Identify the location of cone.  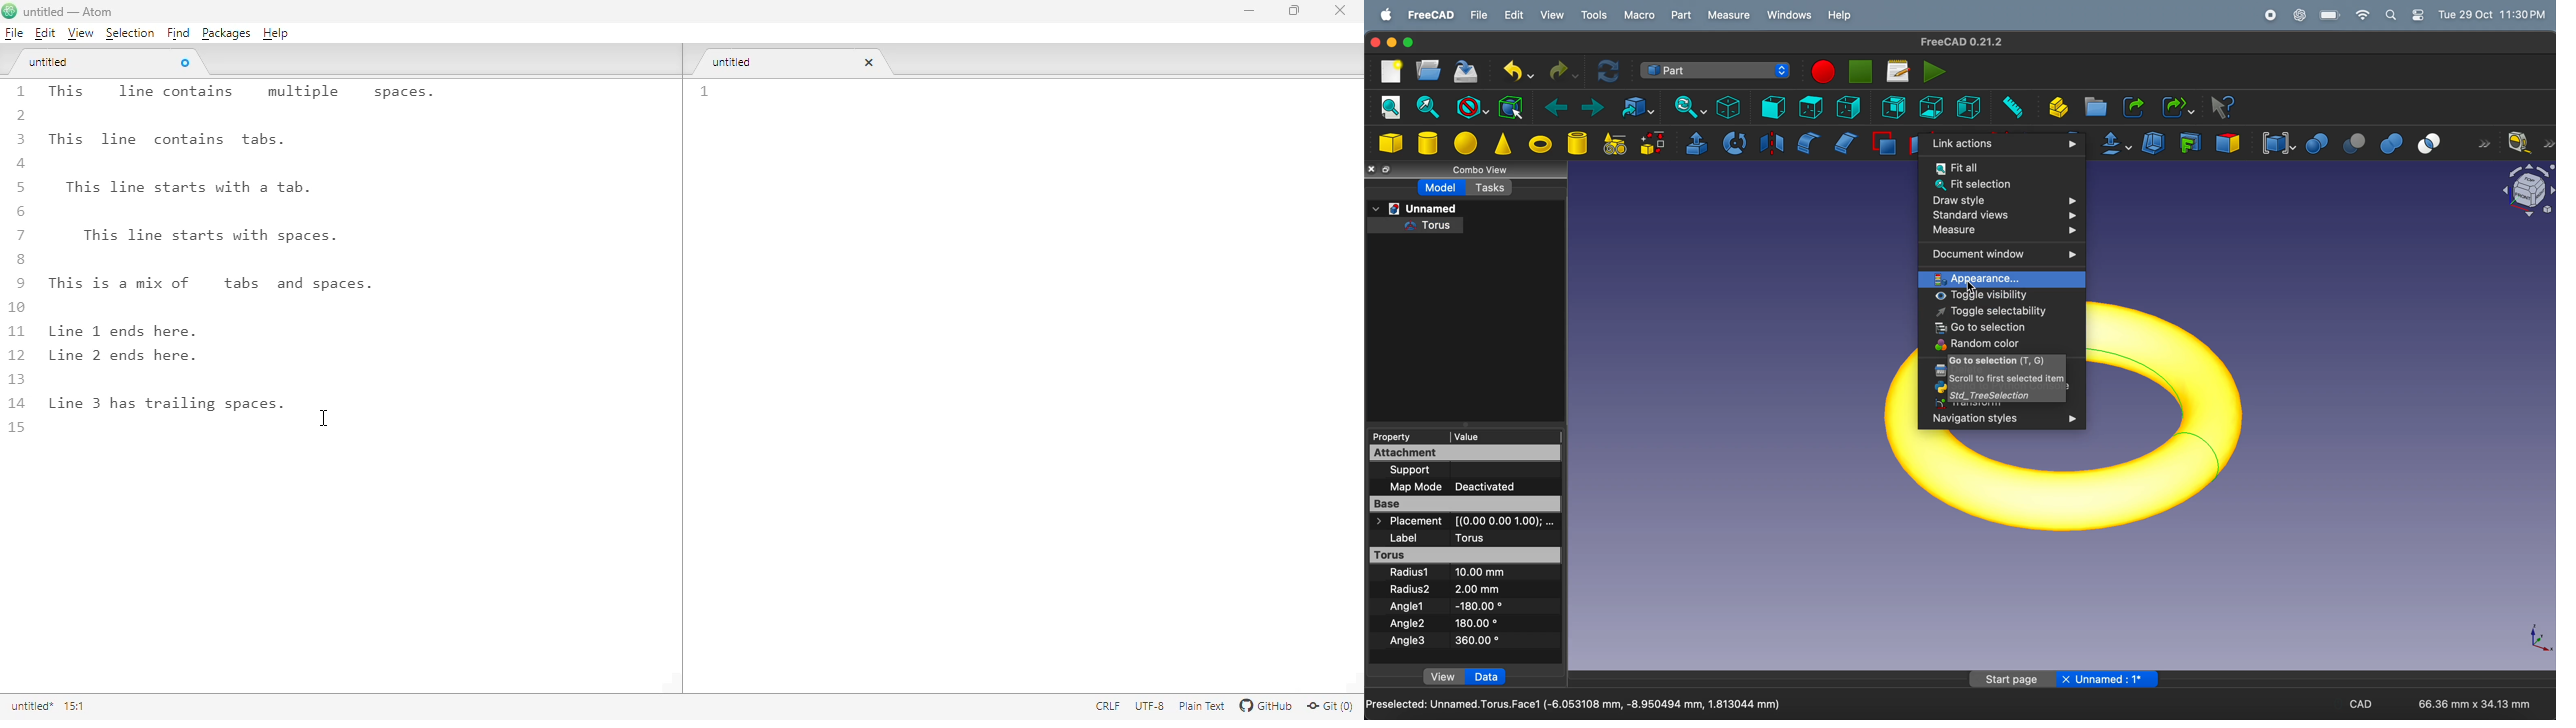
(1503, 145).